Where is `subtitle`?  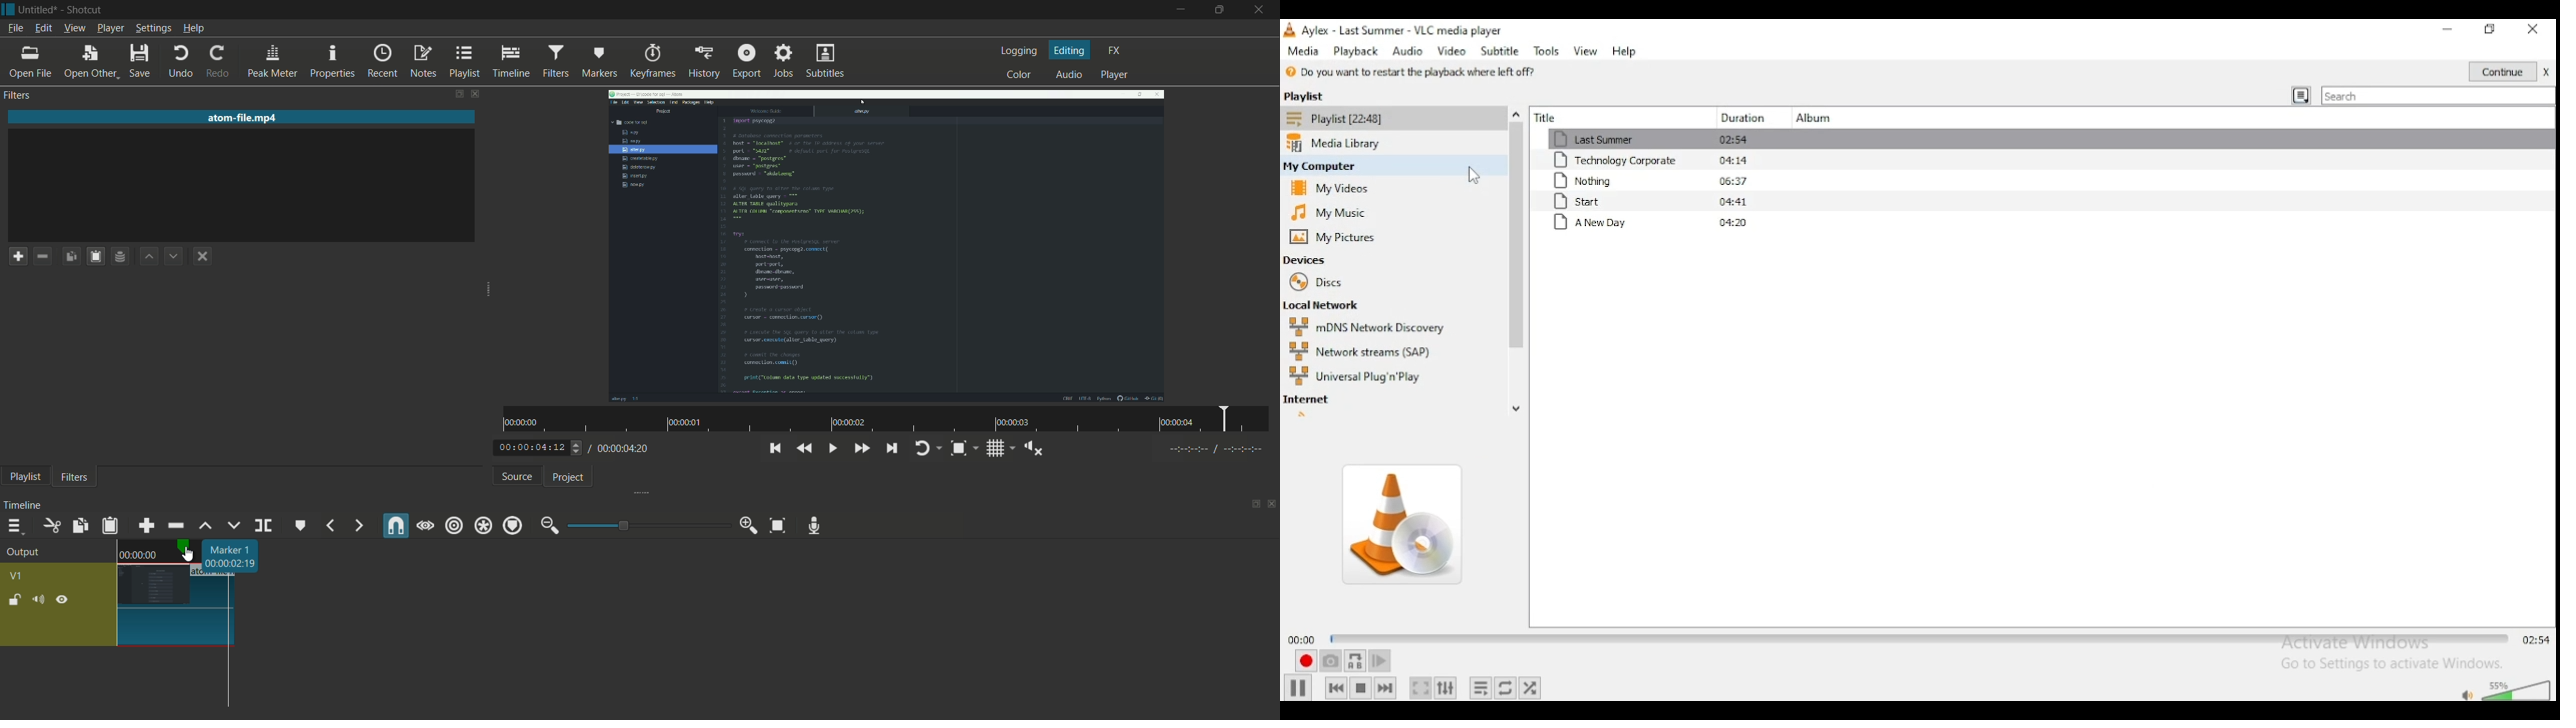
subtitle is located at coordinates (1501, 51).